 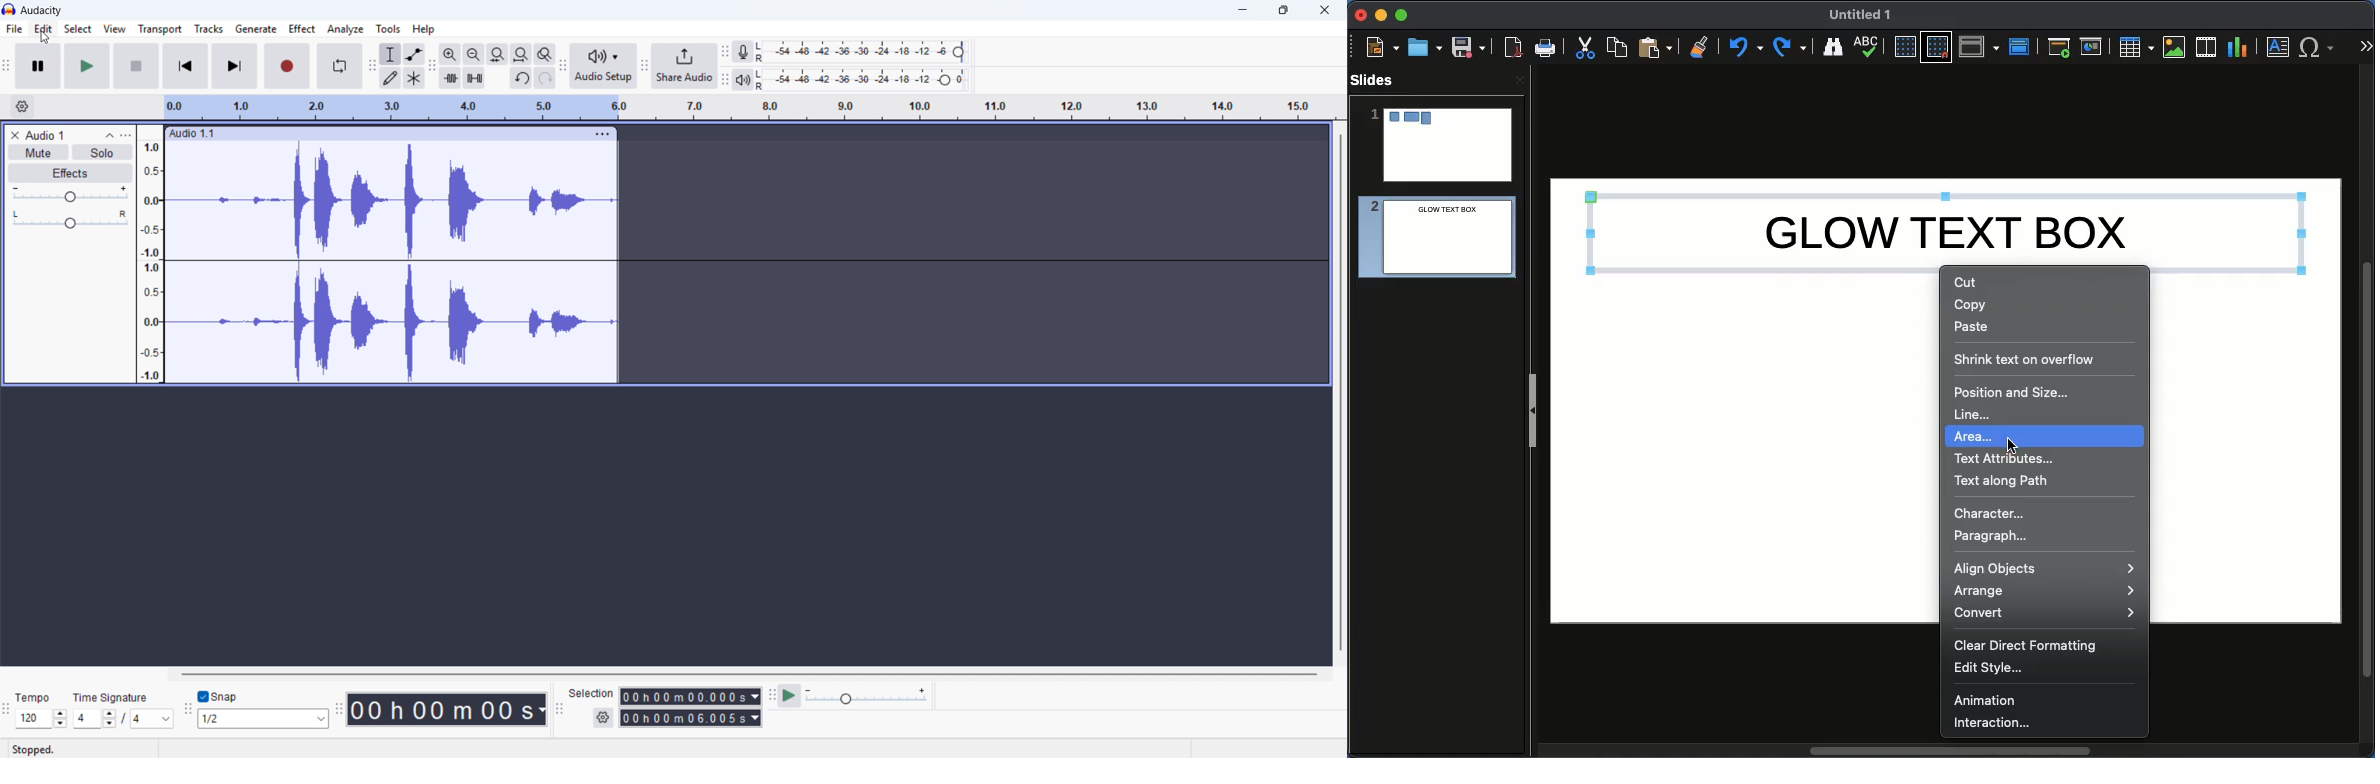 What do you see at coordinates (691, 718) in the screenshot?
I see `end time` at bounding box center [691, 718].